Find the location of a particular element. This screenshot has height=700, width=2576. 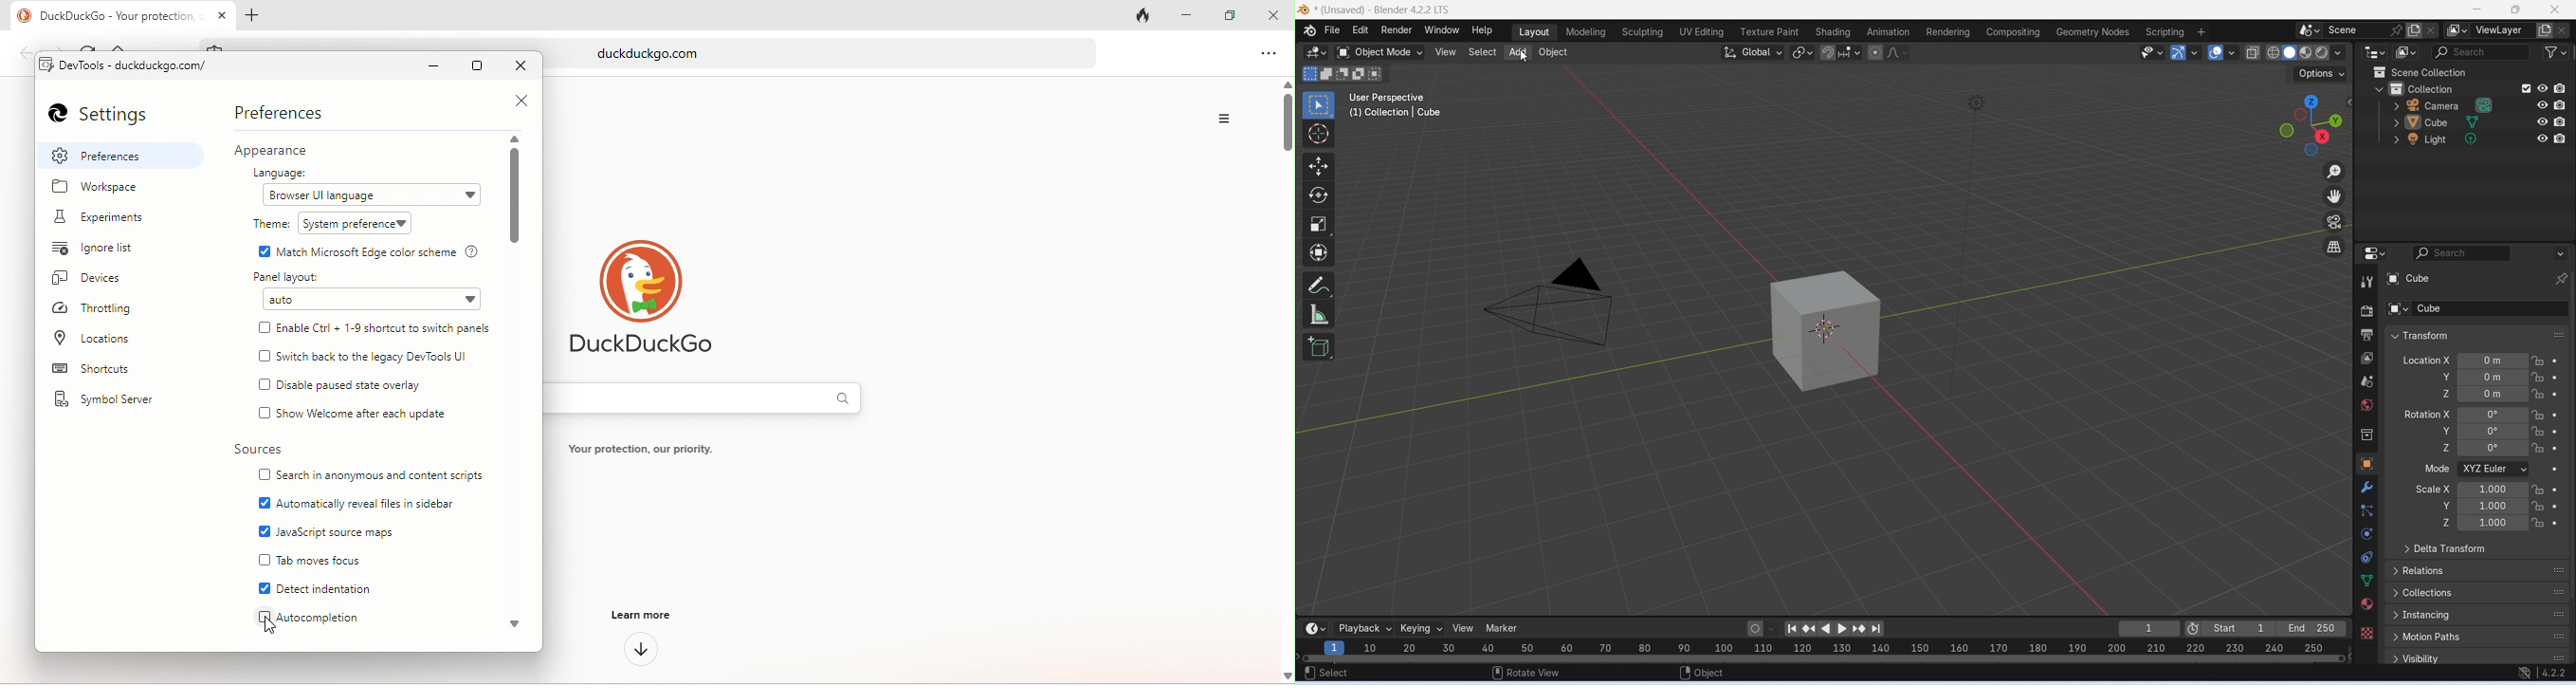

euler rotation is located at coordinates (2493, 448).